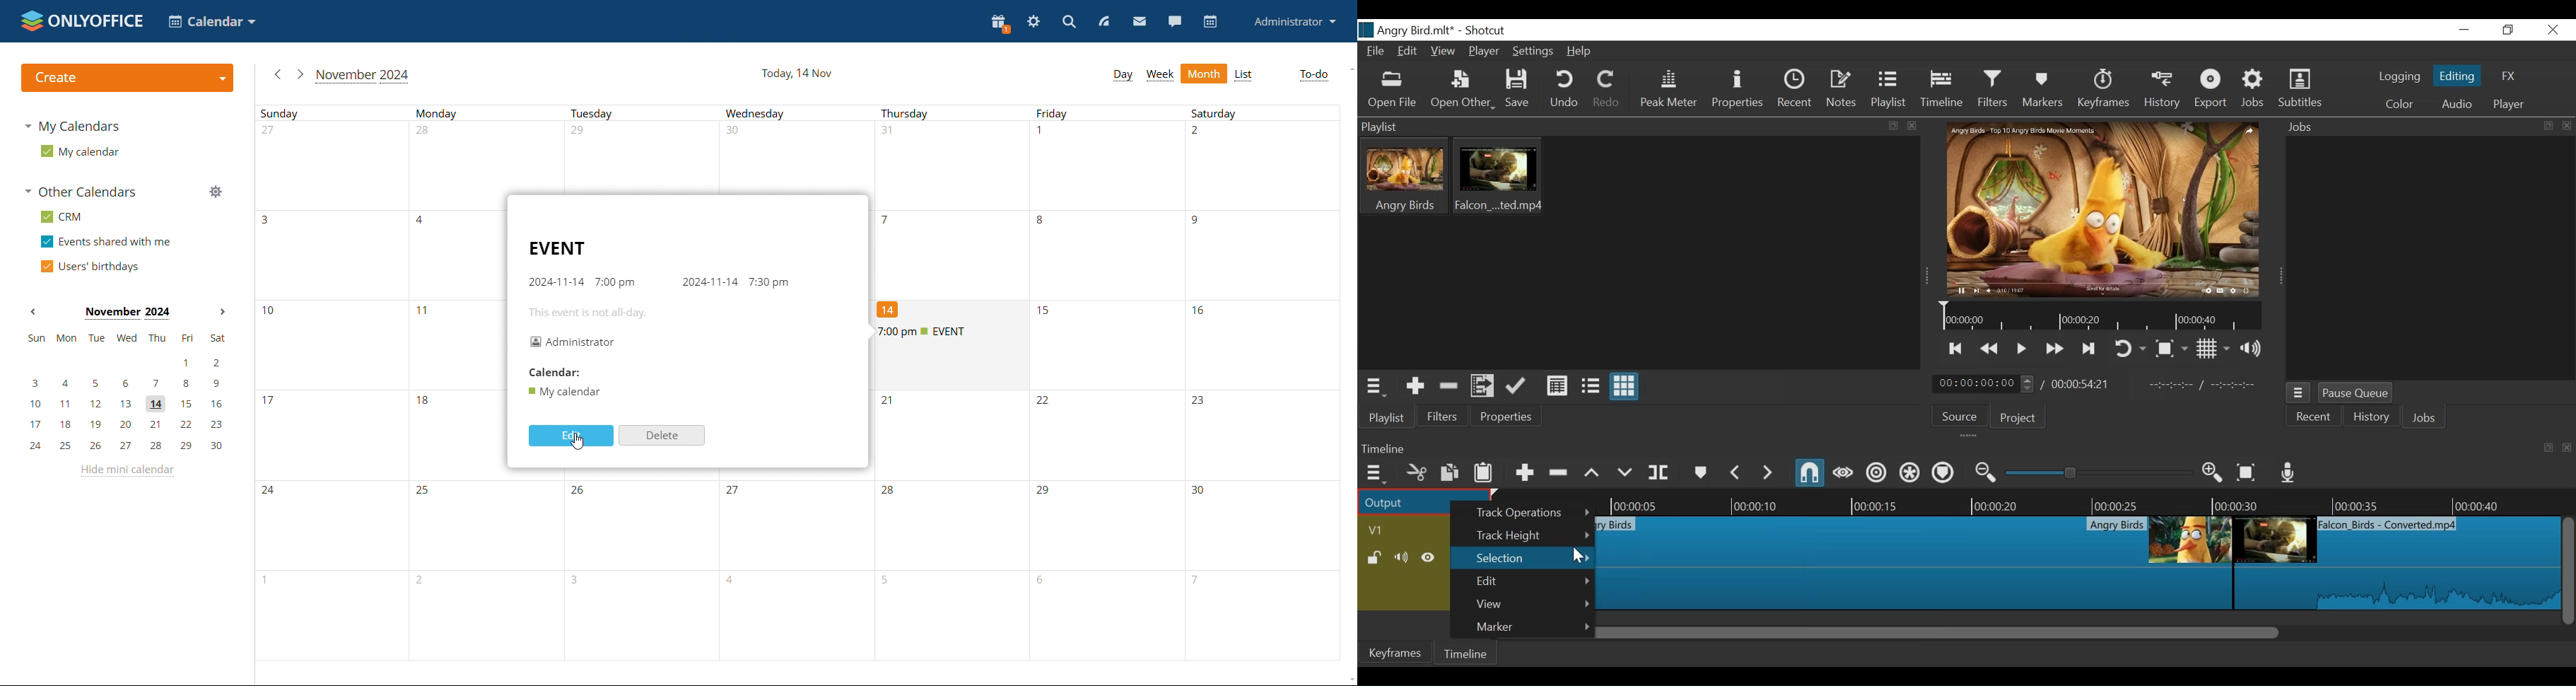 Image resolution: width=2576 pixels, height=700 pixels. I want to click on Next Marker, so click(1768, 473).